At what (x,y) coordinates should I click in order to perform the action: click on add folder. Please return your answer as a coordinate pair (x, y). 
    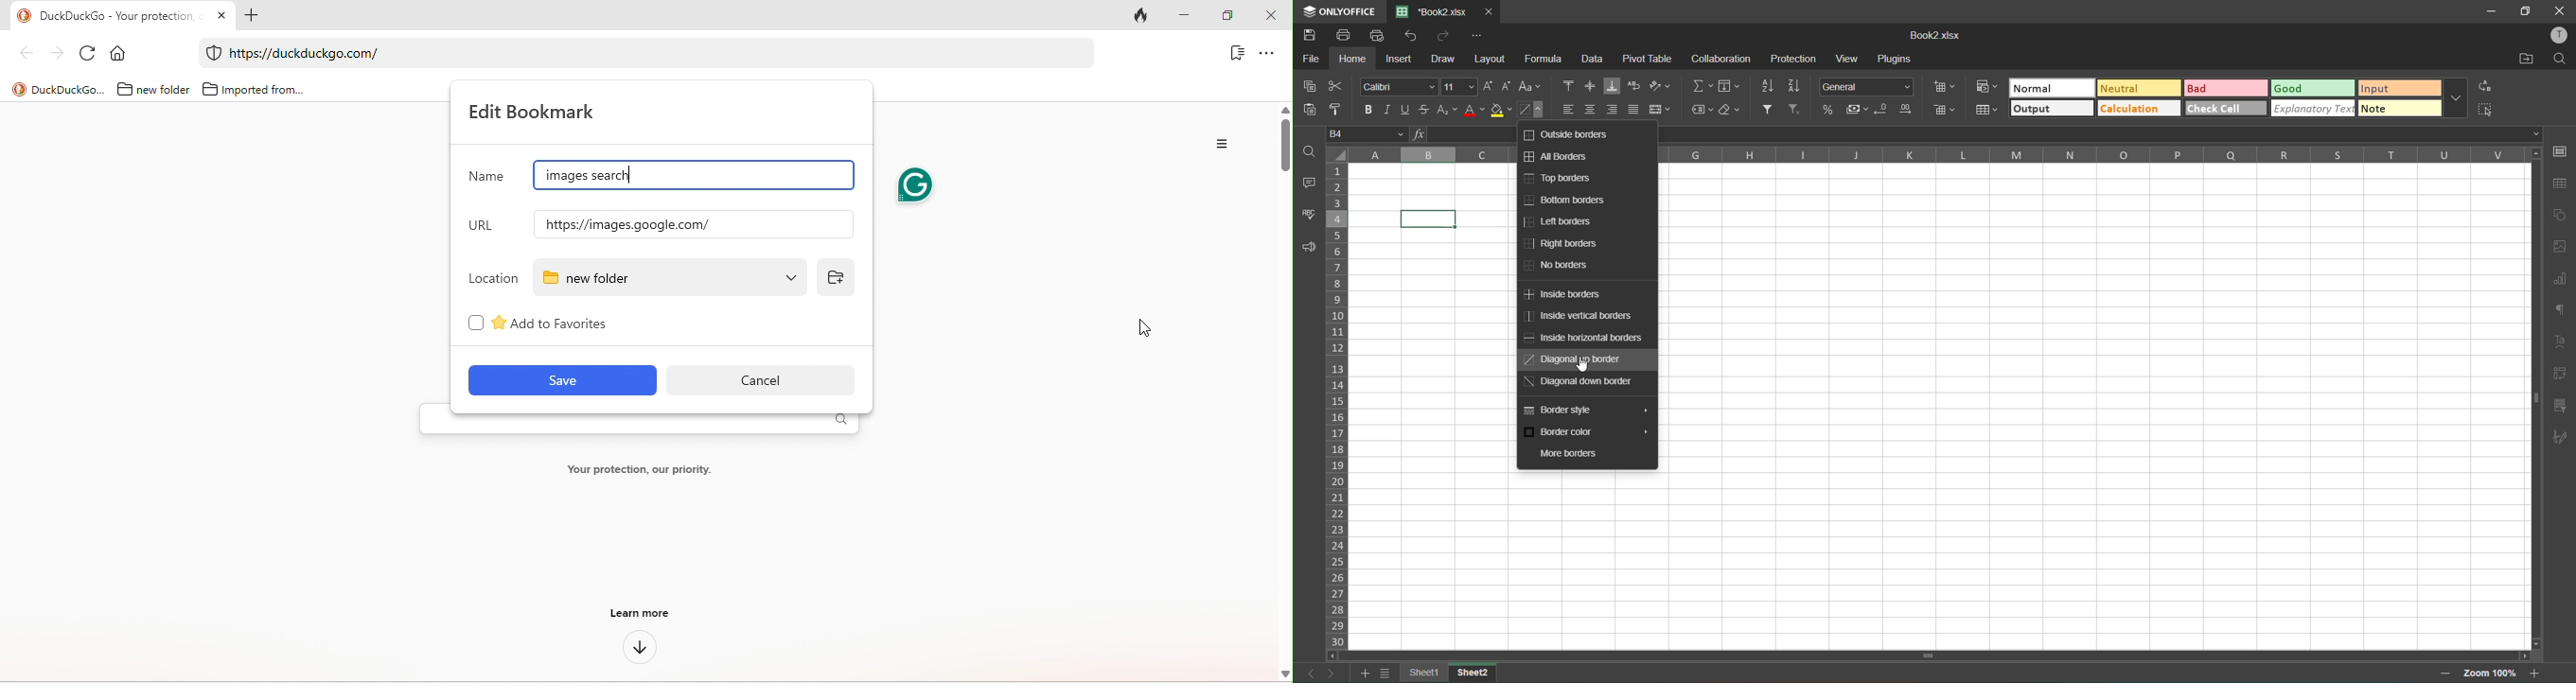
    Looking at the image, I should click on (835, 274).